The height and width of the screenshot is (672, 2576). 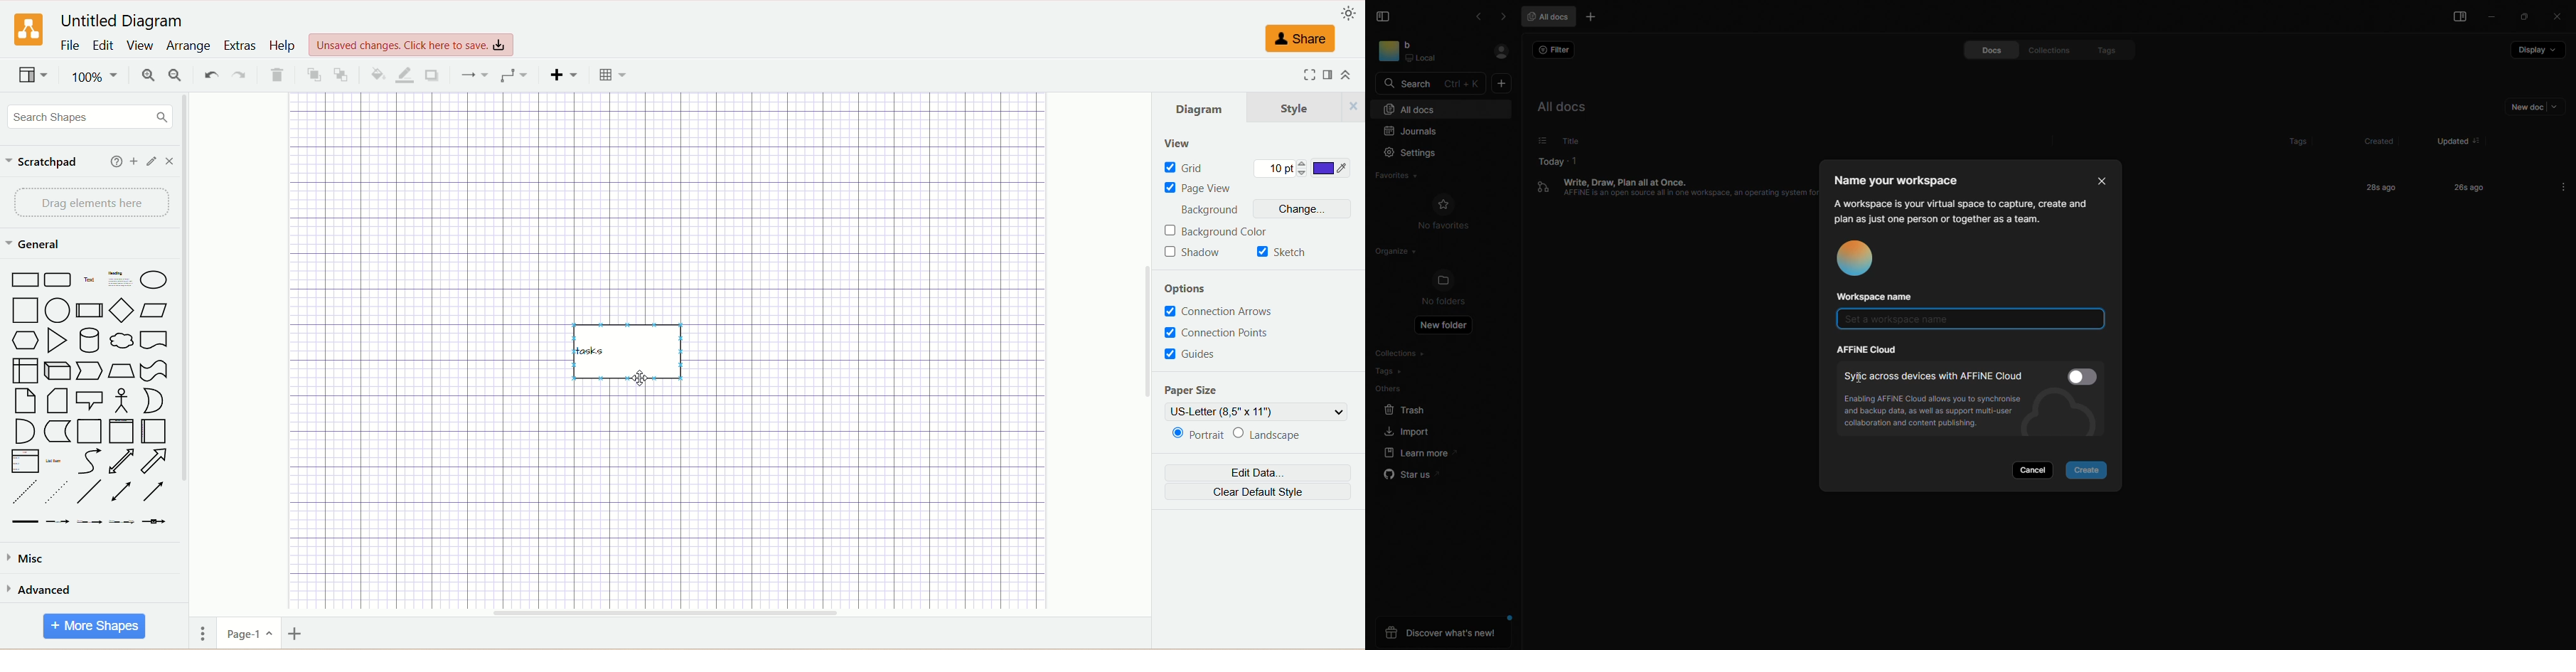 What do you see at coordinates (122, 522) in the screenshot?
I see `Arrow with Triple Break` at bounding box center [122, 522].